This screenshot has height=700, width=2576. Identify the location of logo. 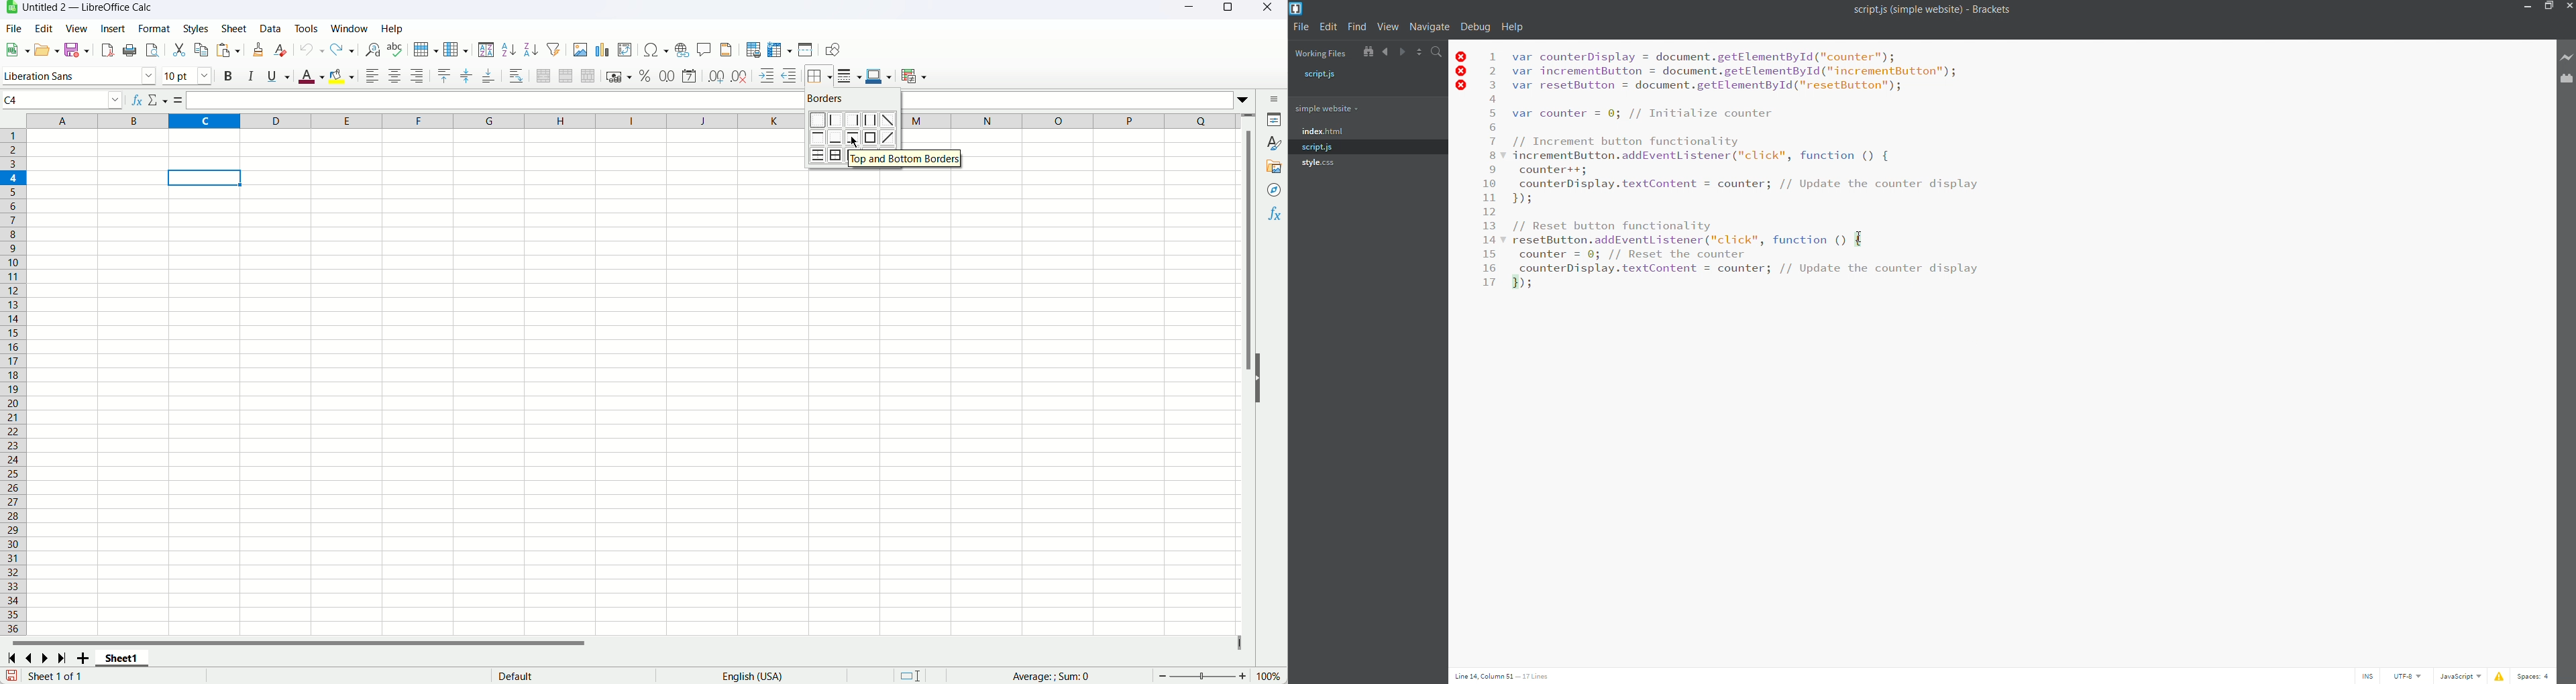
(1299, 9).